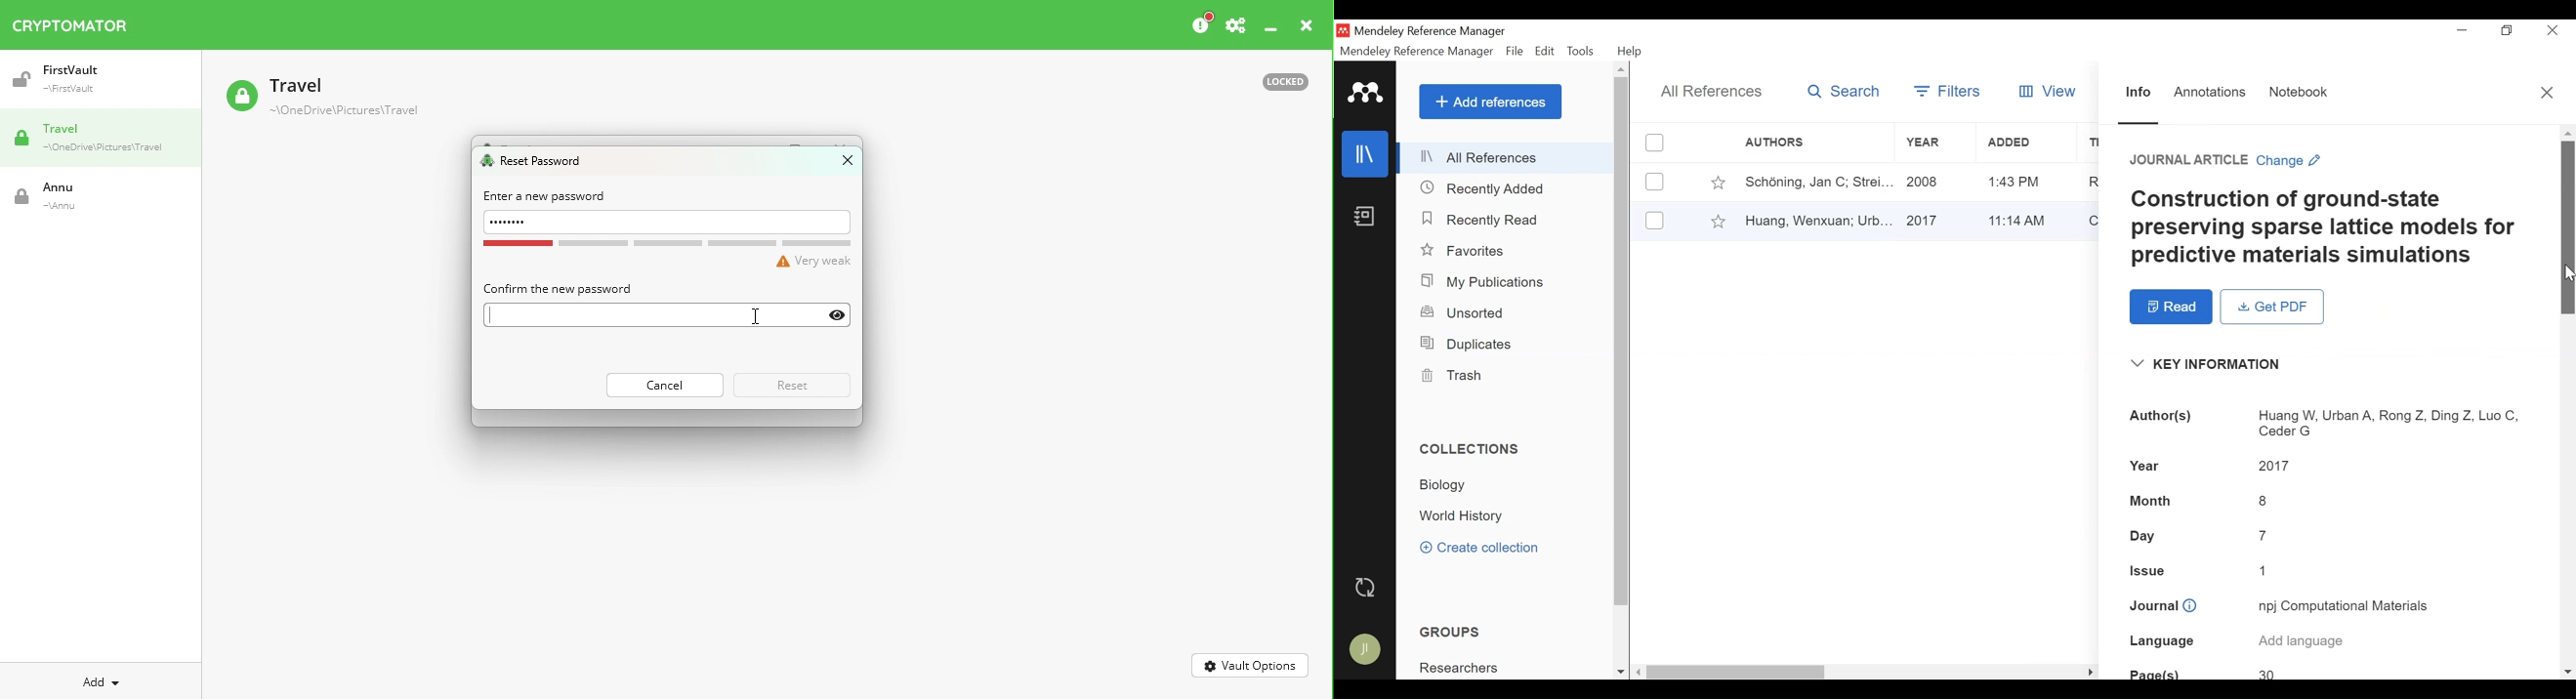 The width and height of the screenshot is (2576, 700). I want to click on All References, so click(1507, 157).